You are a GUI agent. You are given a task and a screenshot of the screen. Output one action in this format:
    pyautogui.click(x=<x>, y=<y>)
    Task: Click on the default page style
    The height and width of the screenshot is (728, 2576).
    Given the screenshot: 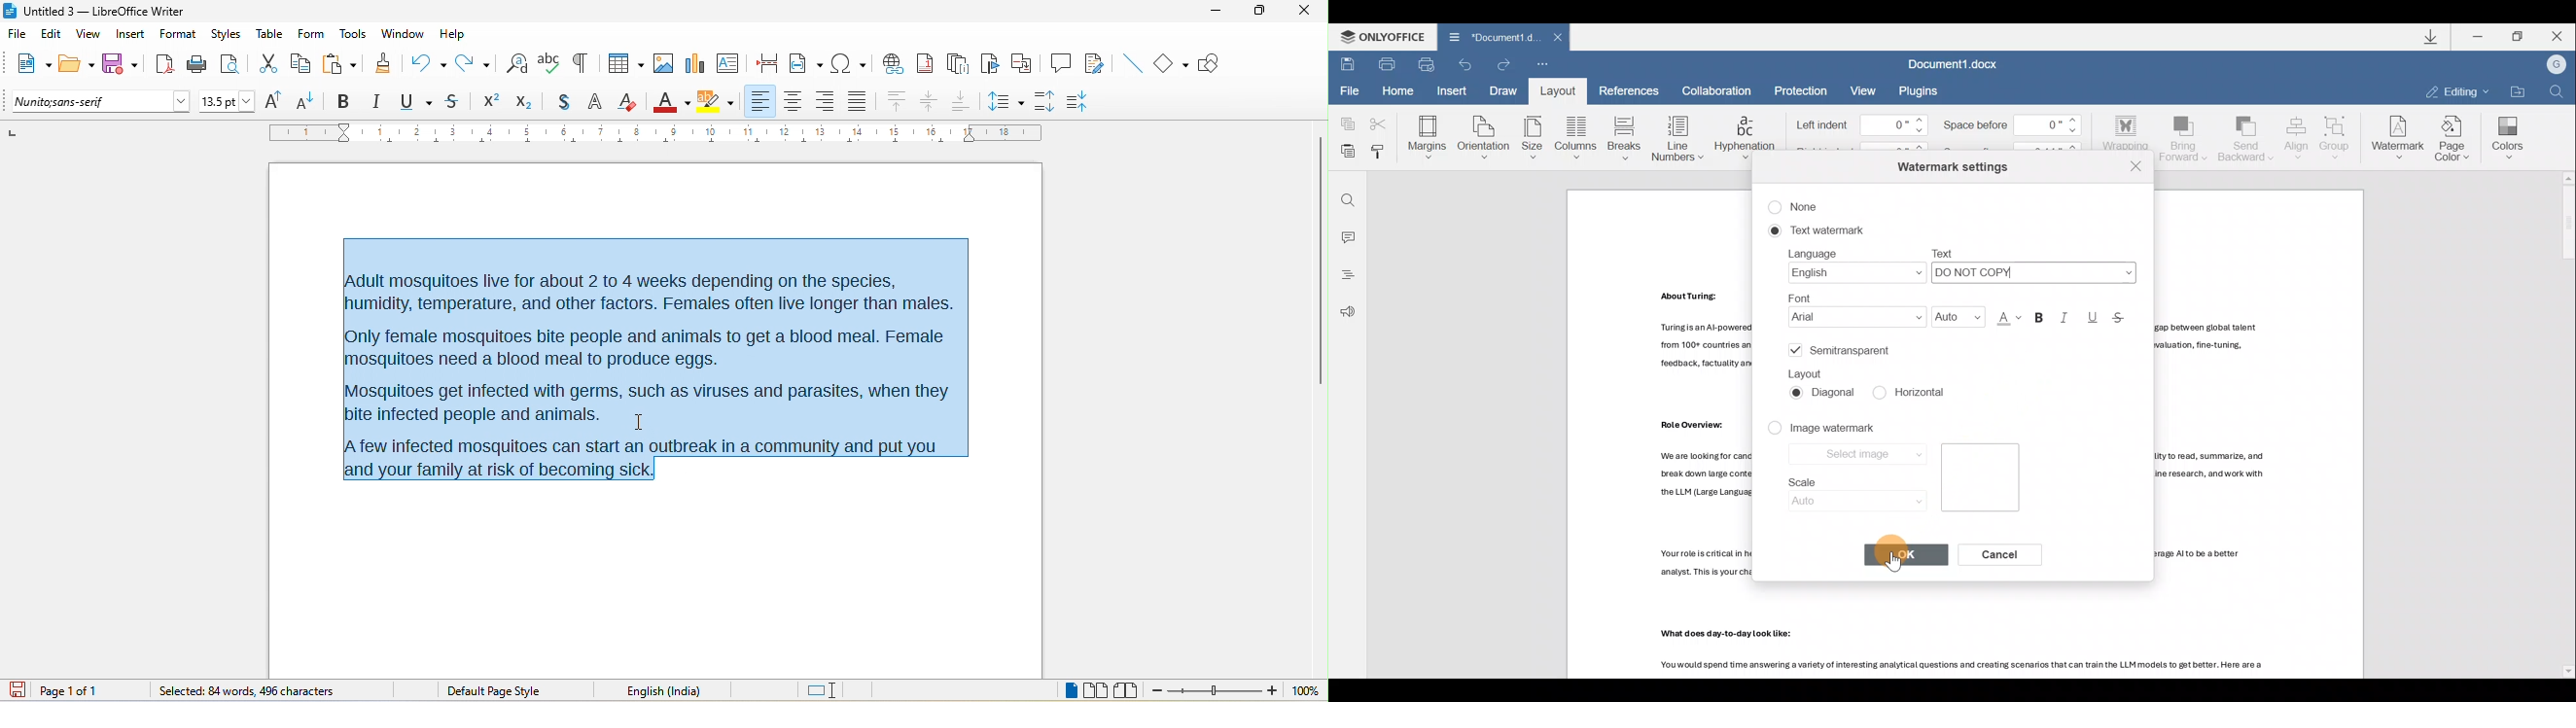 What is the action you would take?
    pyautogui.click(x=497, y=691)
    